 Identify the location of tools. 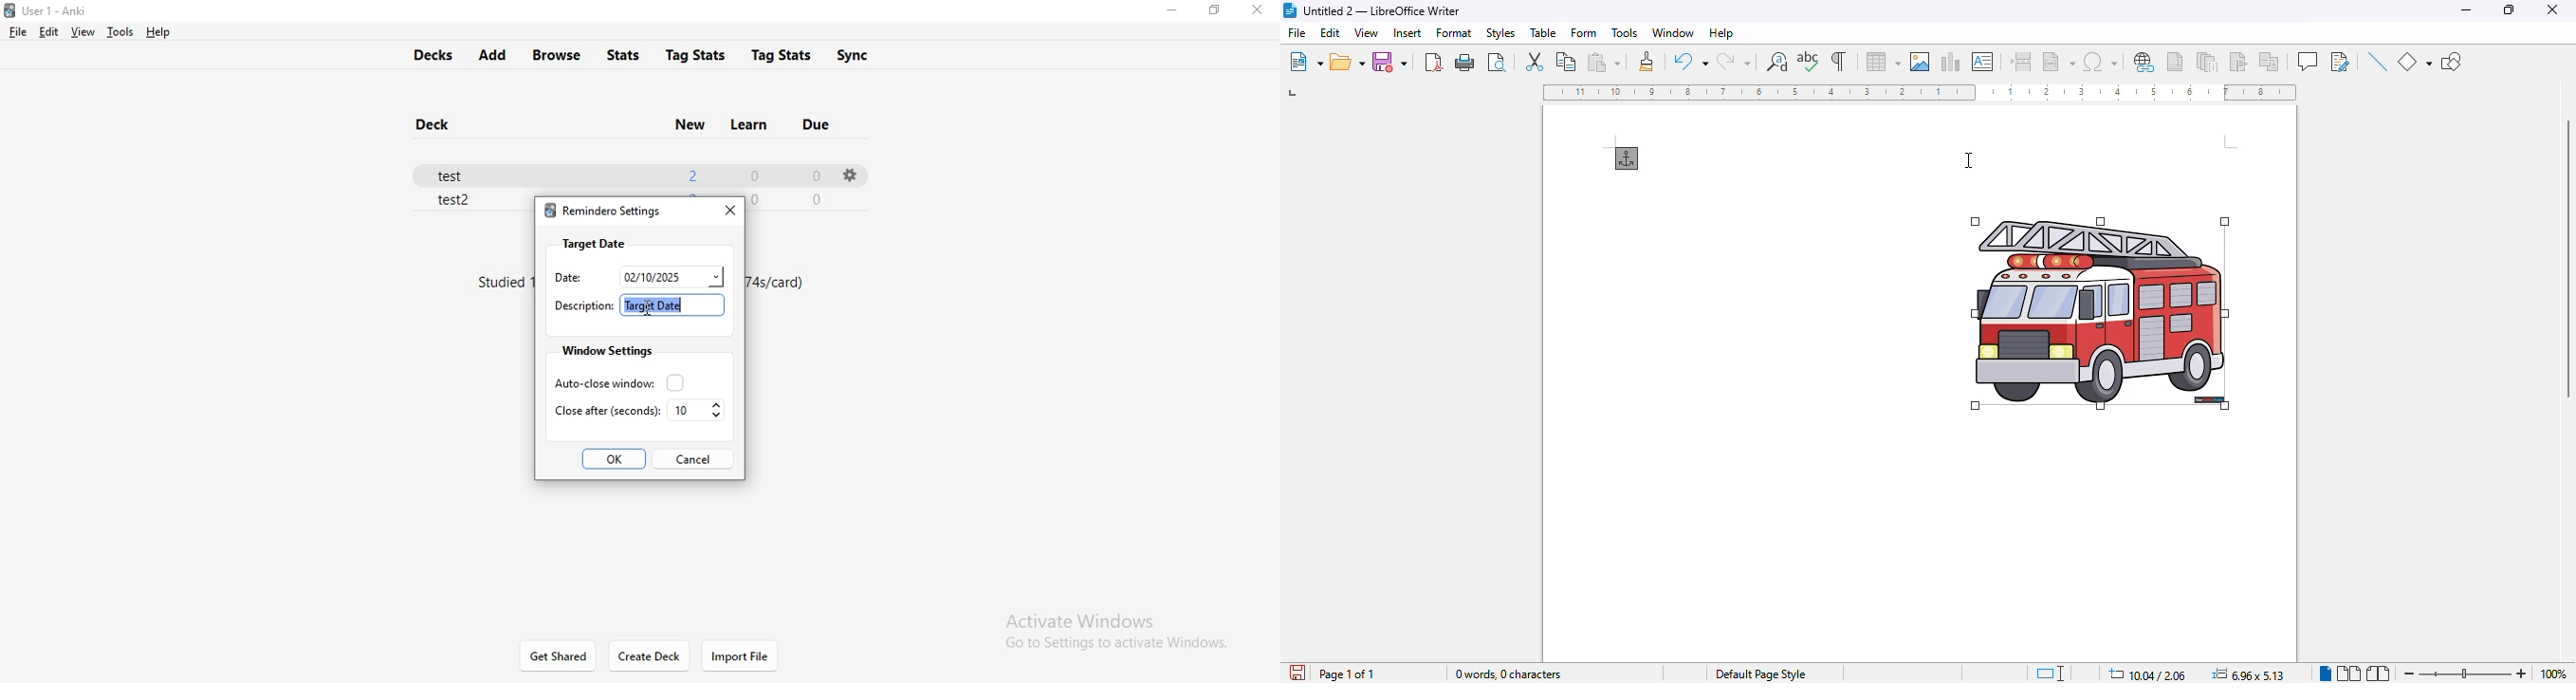
(117, 32).